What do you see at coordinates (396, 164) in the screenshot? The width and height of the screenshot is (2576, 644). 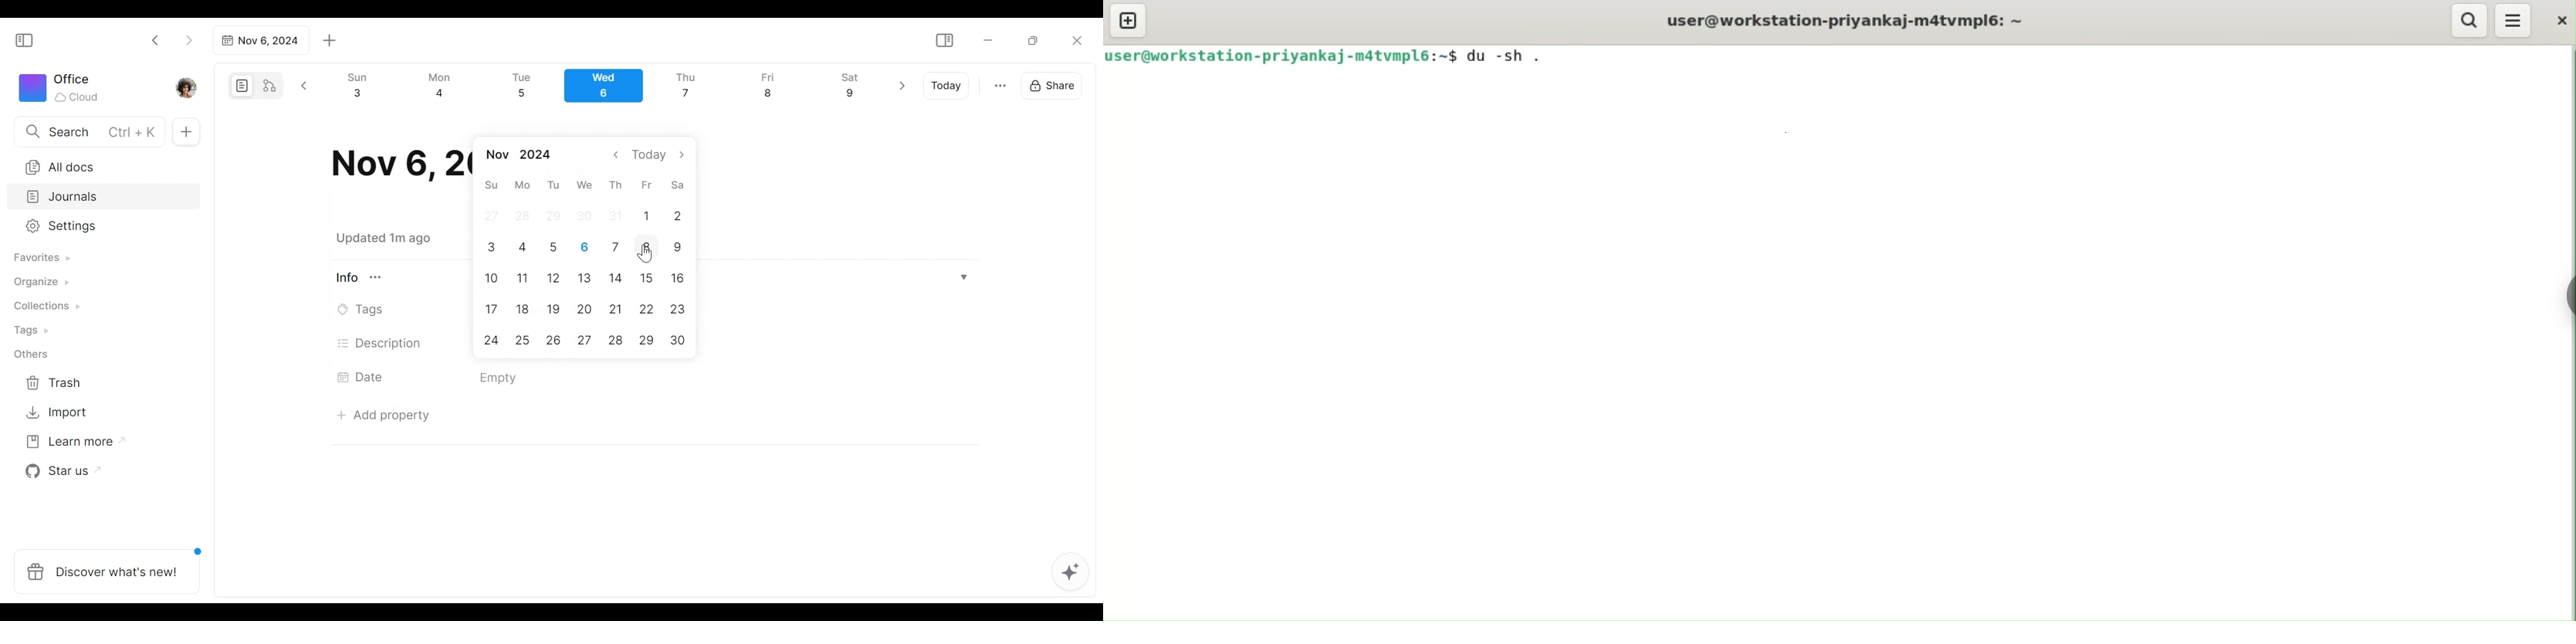 I see `Date` at bounding box center [396, 164].